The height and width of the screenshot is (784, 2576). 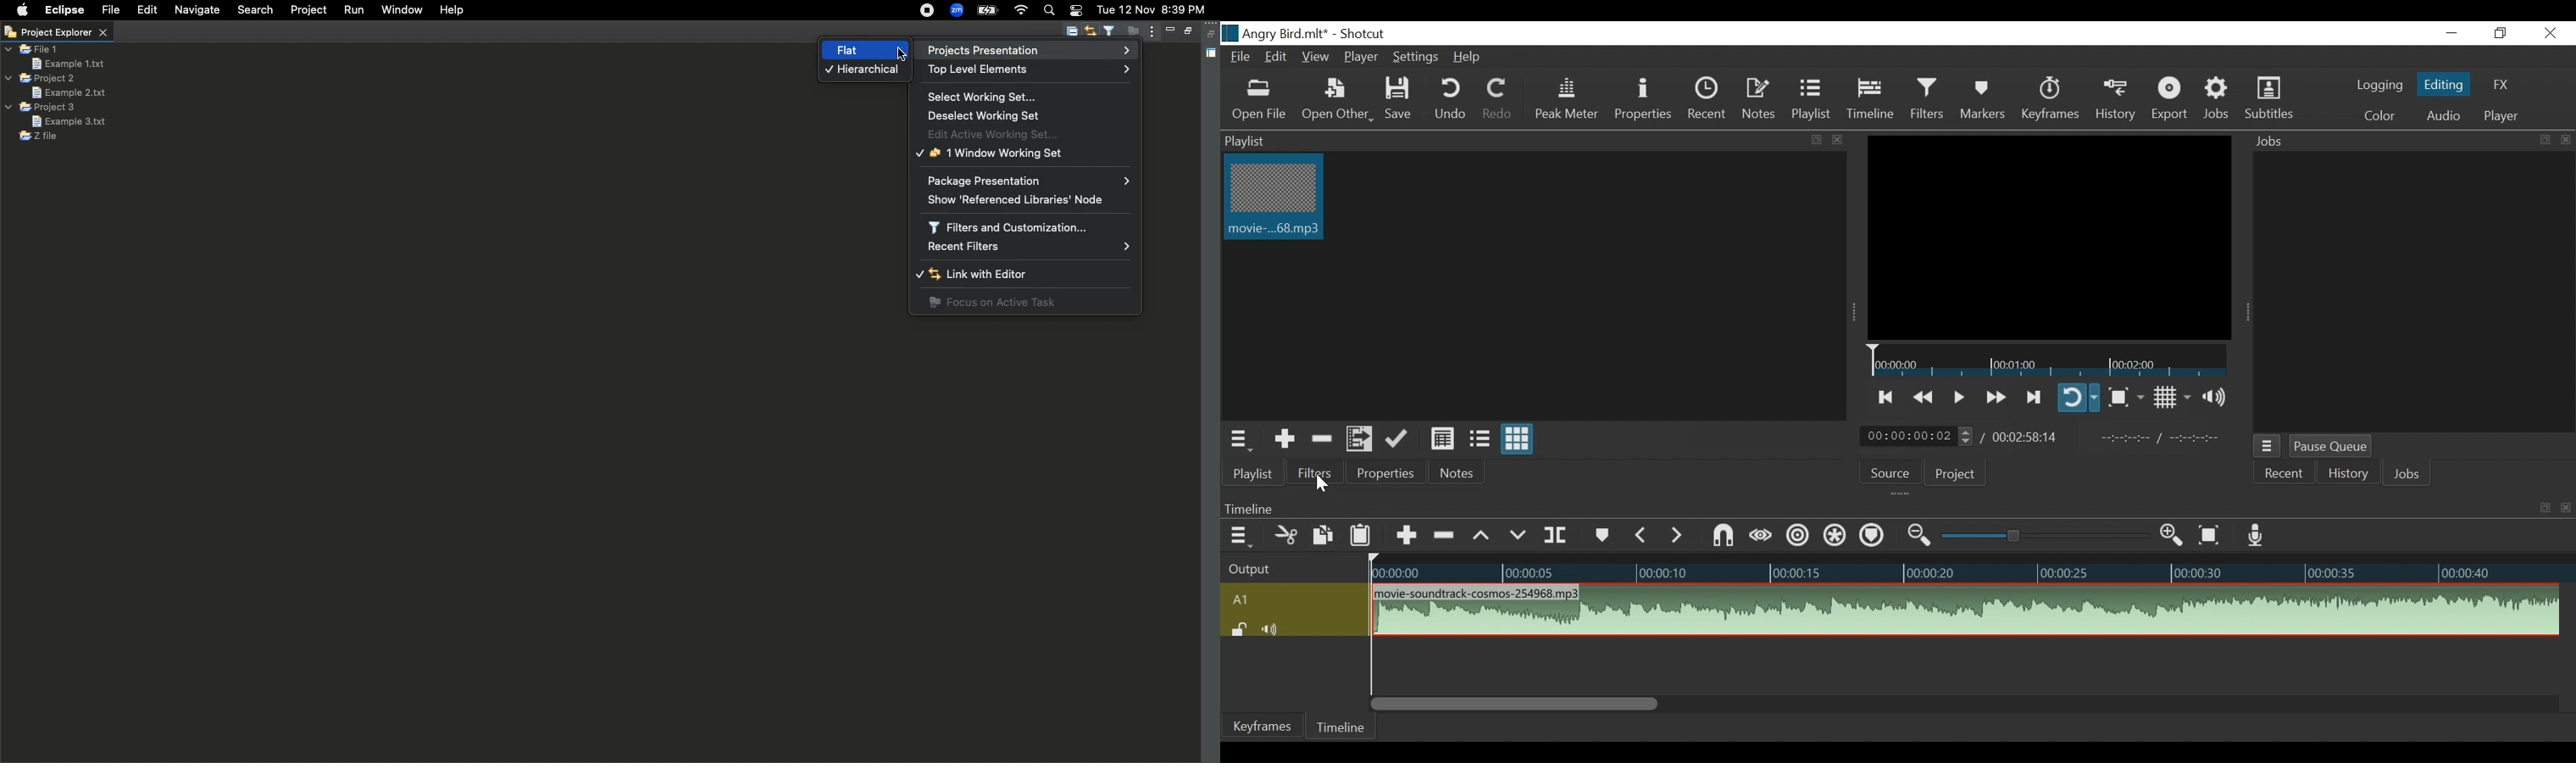 What do you see at coordinates (2498, 117) in the screenshot?
I see `Player` at bounding box center [2498, 117].